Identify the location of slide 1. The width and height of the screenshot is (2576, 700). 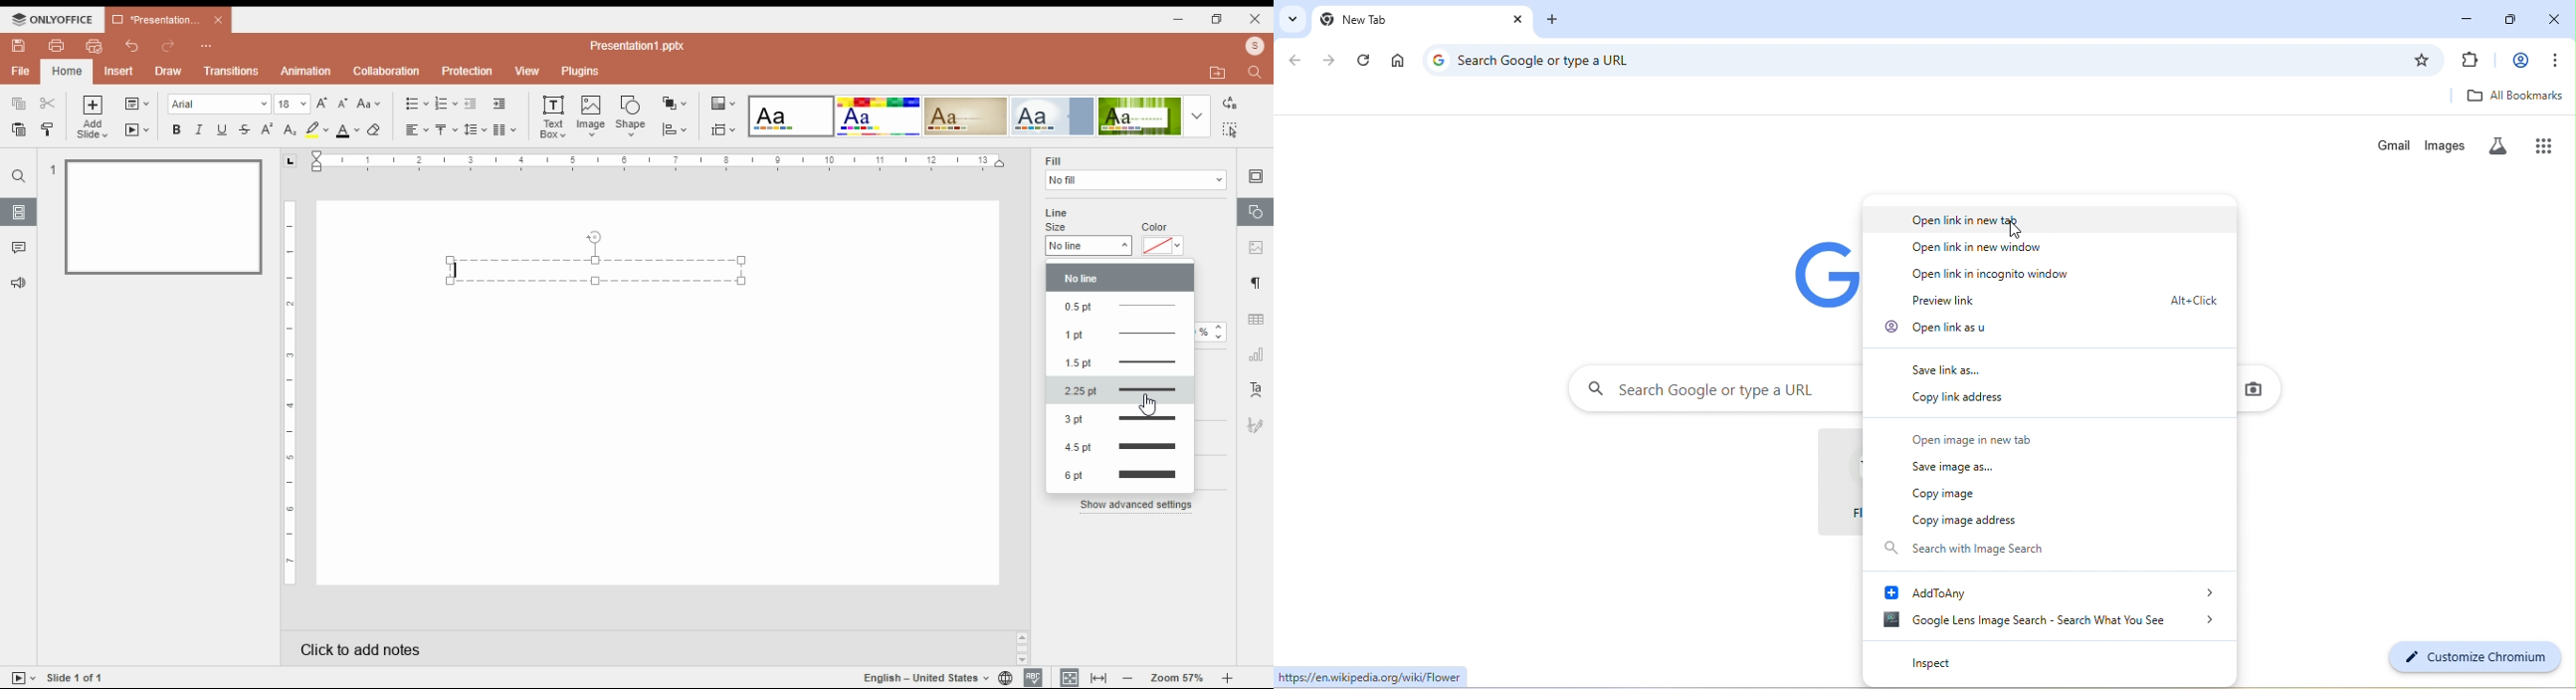
(163, 218).